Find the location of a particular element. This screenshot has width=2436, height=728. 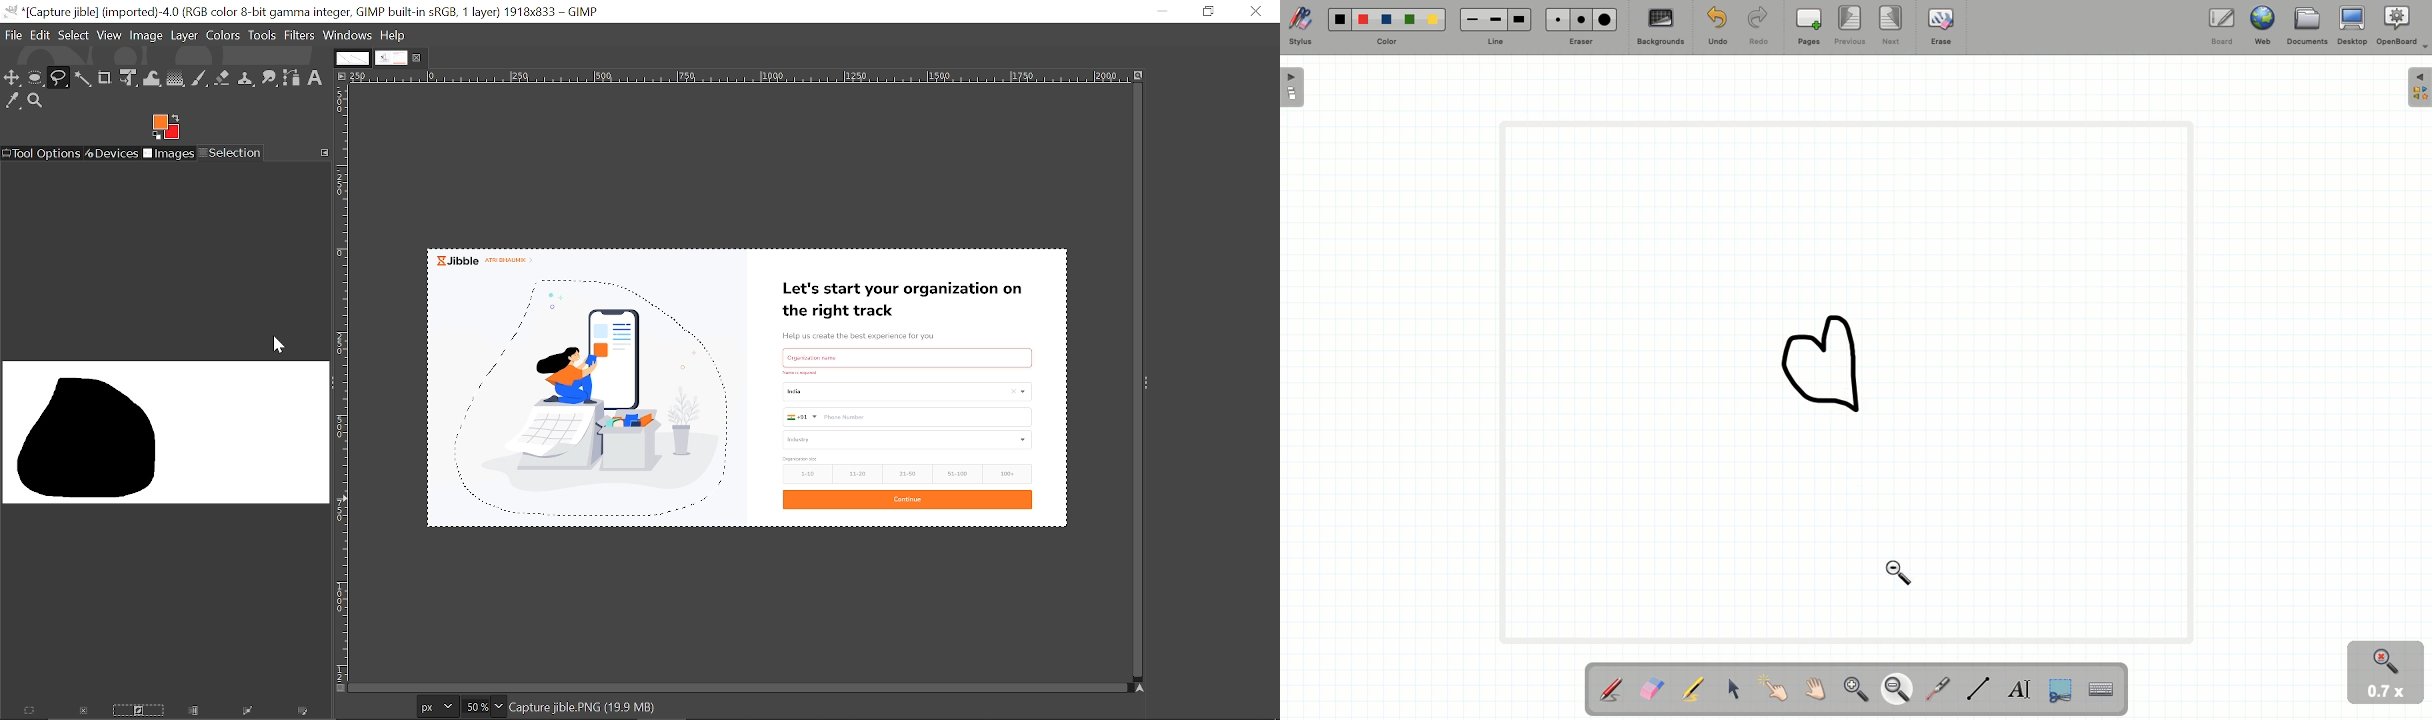

Windows is located at coordinates (348, 35).